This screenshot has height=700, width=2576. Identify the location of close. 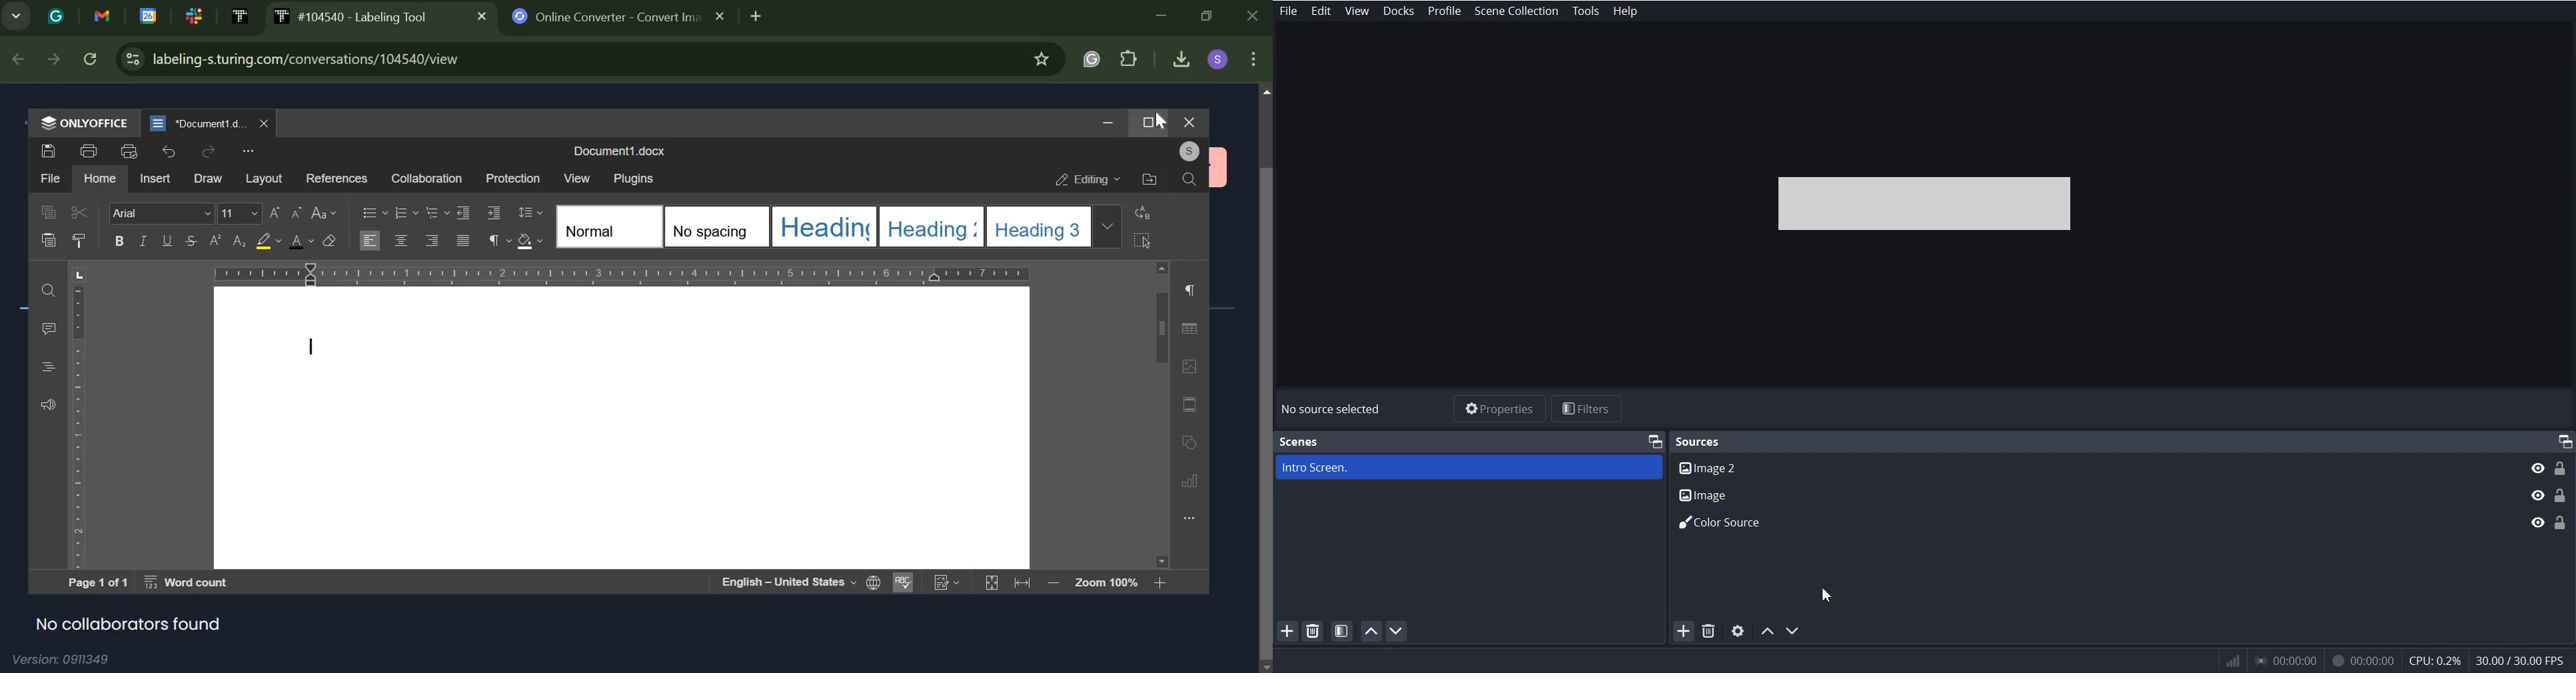
(1256, 15).